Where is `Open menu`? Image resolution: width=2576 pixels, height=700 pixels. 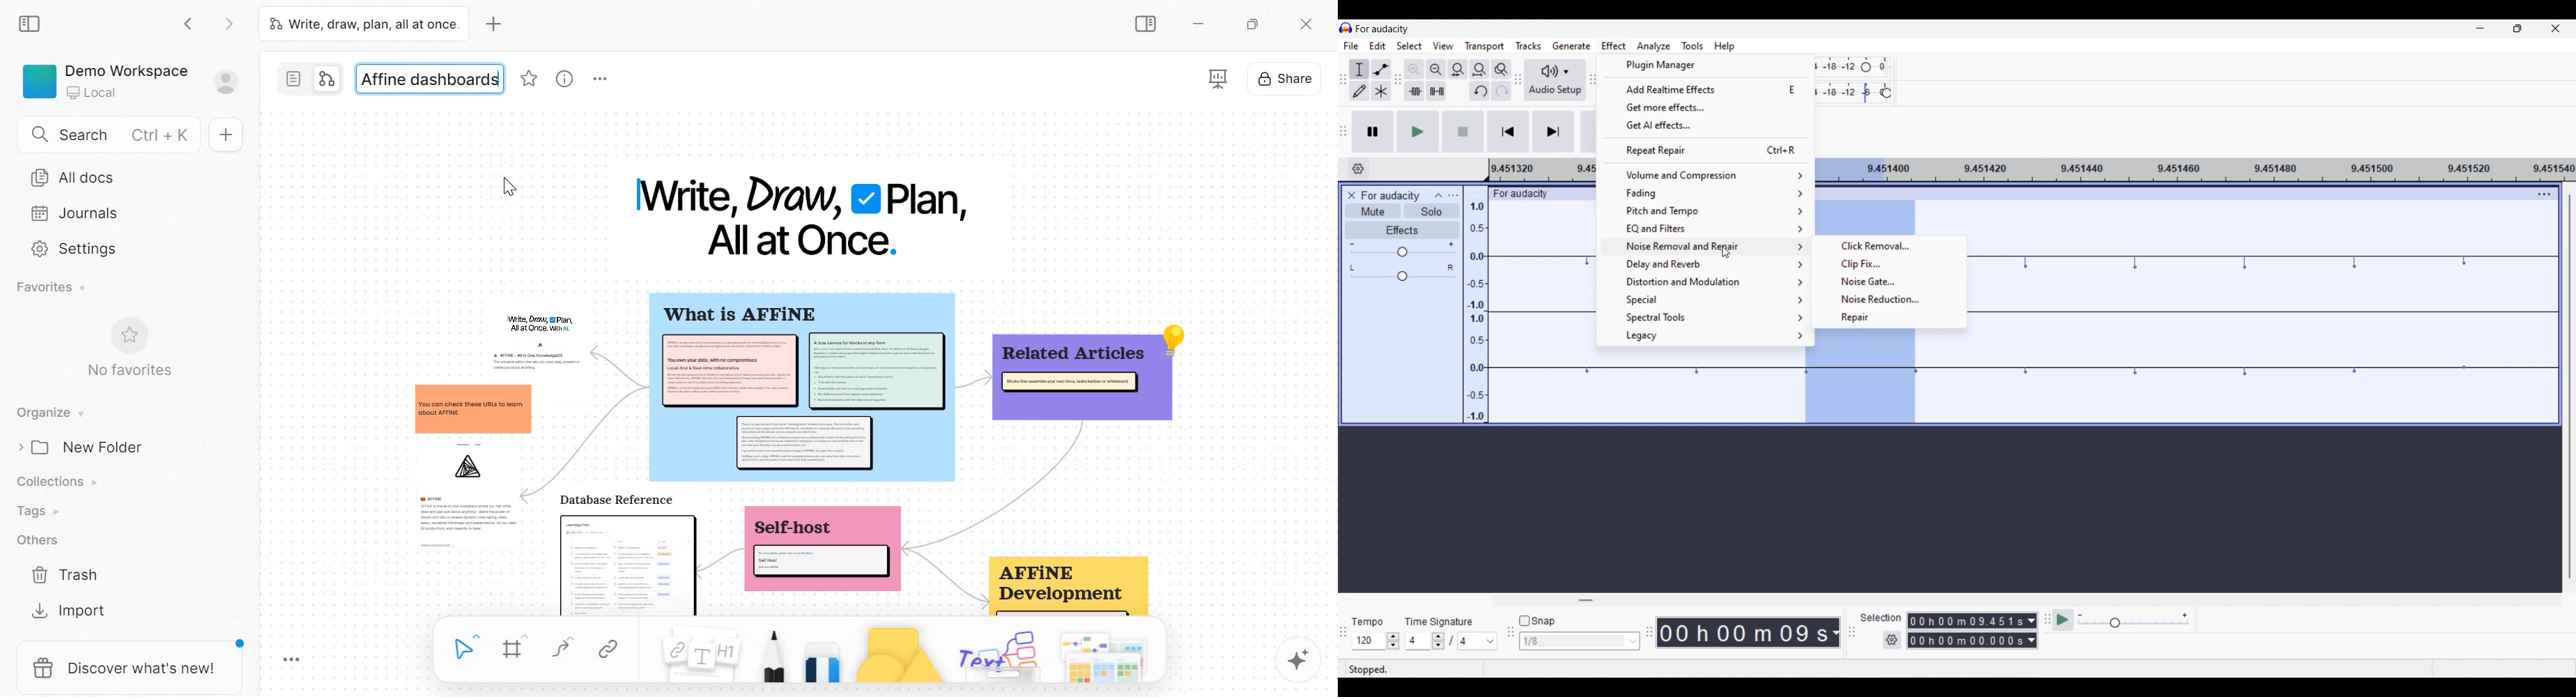
Open menu is located at coordinates (1453, 196).